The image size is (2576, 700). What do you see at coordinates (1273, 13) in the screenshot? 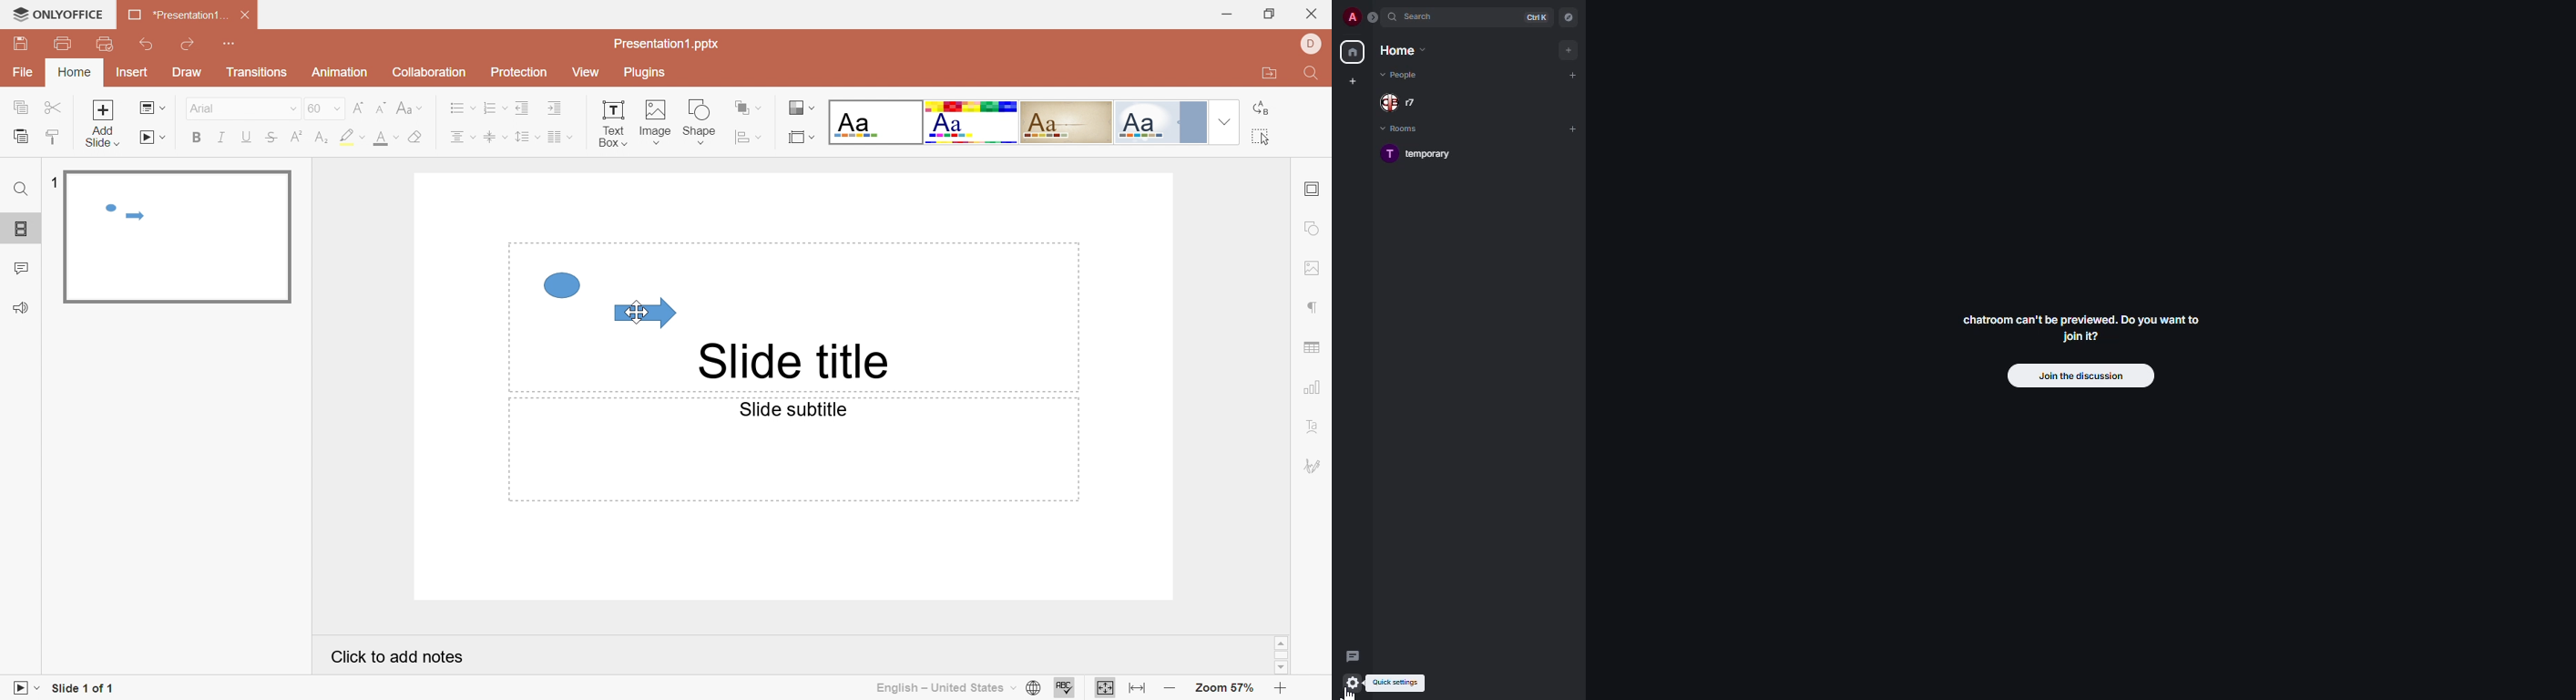
I see `Restore Down` at bounding box center [1273, 13].